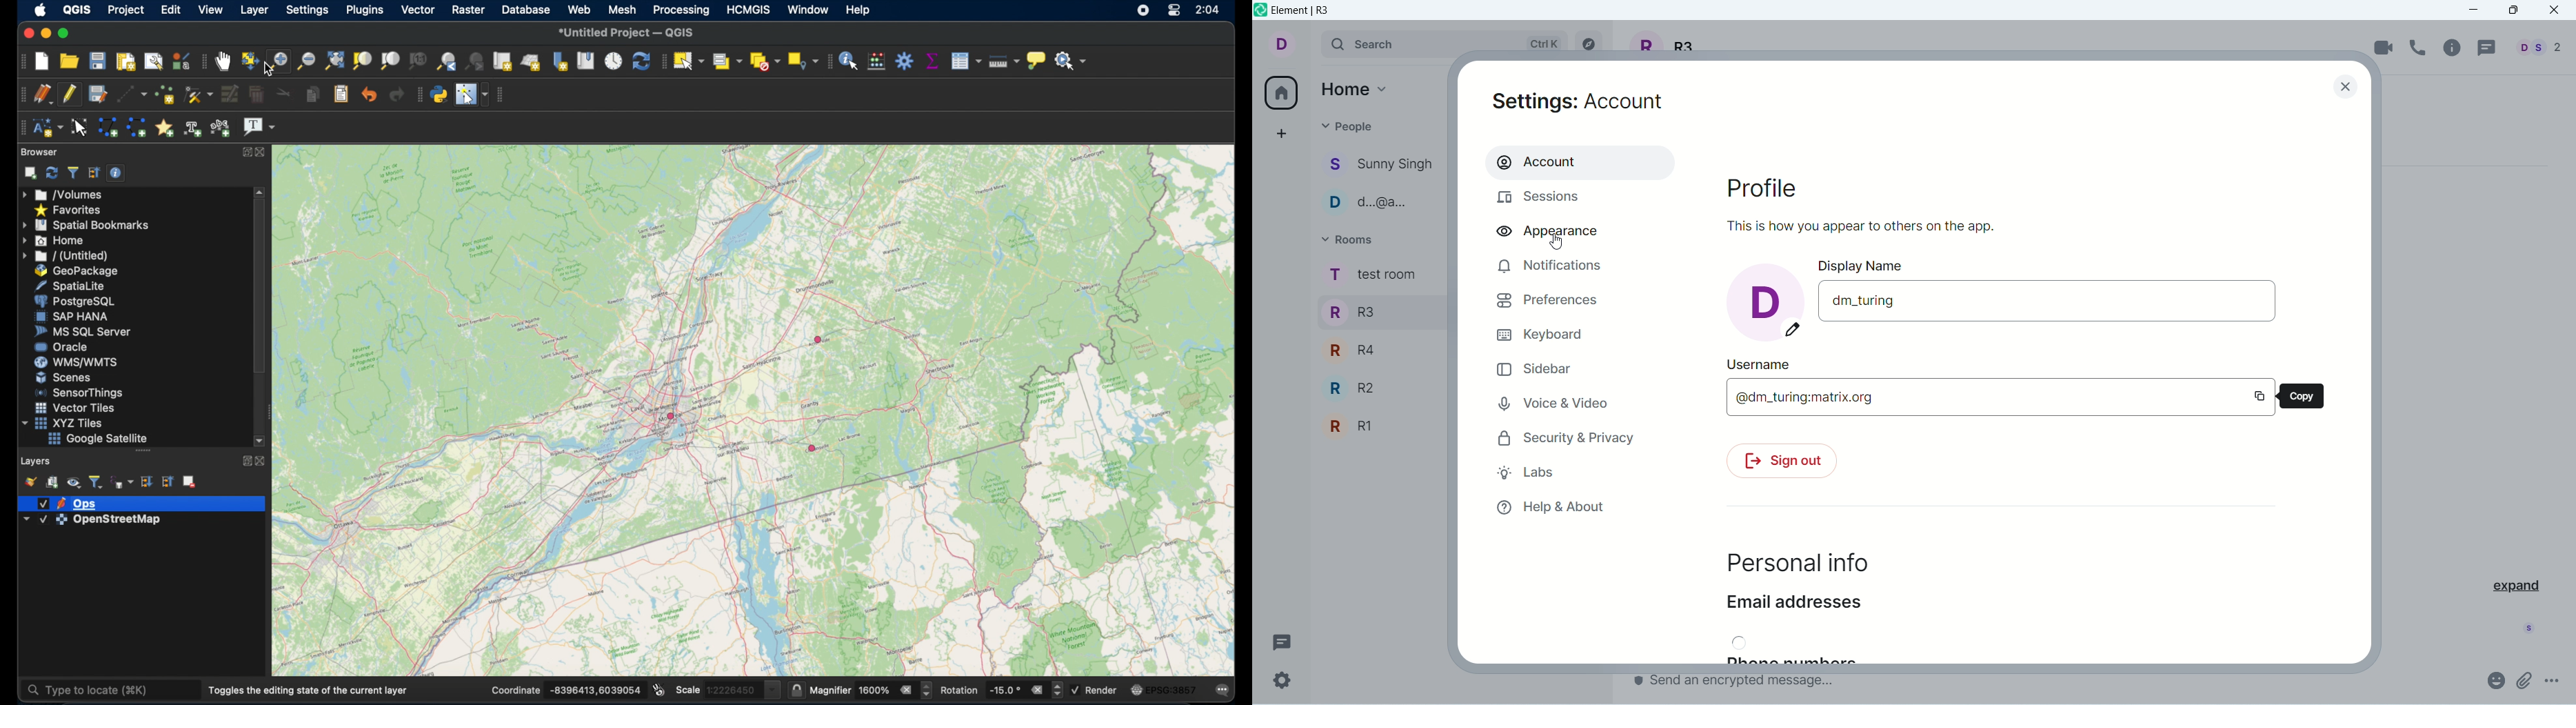 Image resolution: width=2576 pixels, height=728 pixels. I want to click on emoji, so click(2495, 679).